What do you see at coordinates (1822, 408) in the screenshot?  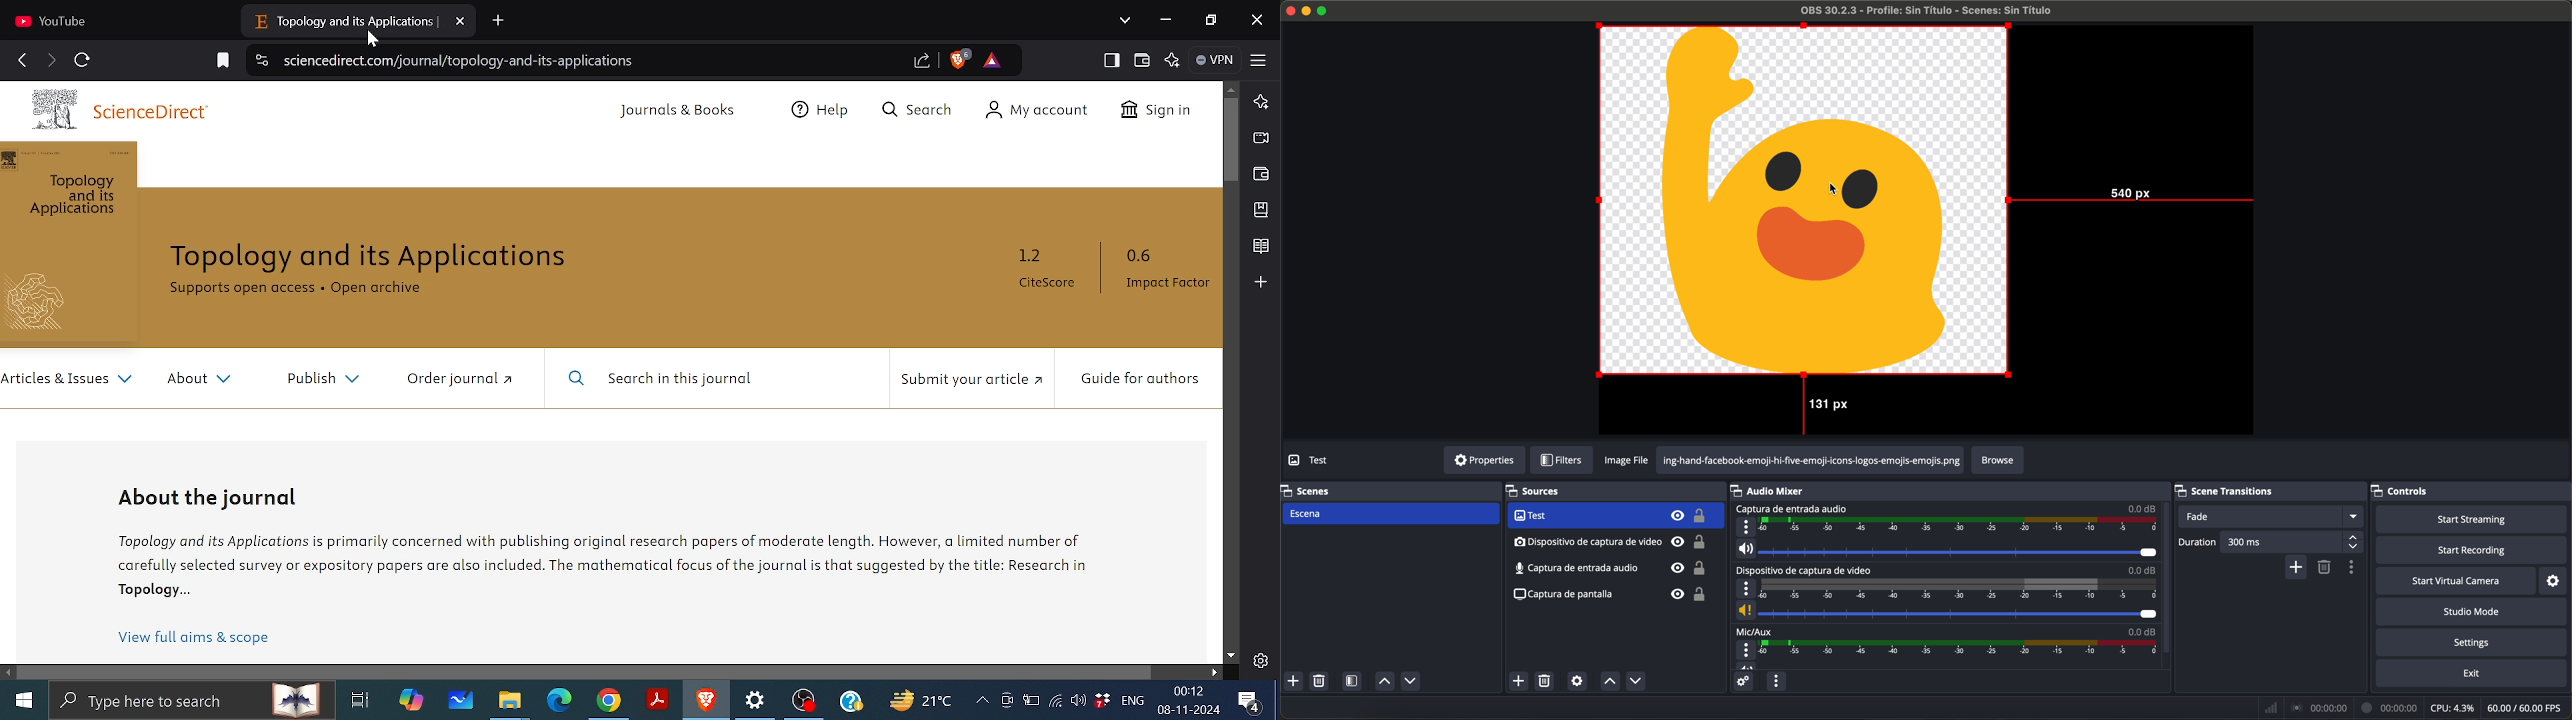 I see `131 px distance` at bounding box center [1822, 408].